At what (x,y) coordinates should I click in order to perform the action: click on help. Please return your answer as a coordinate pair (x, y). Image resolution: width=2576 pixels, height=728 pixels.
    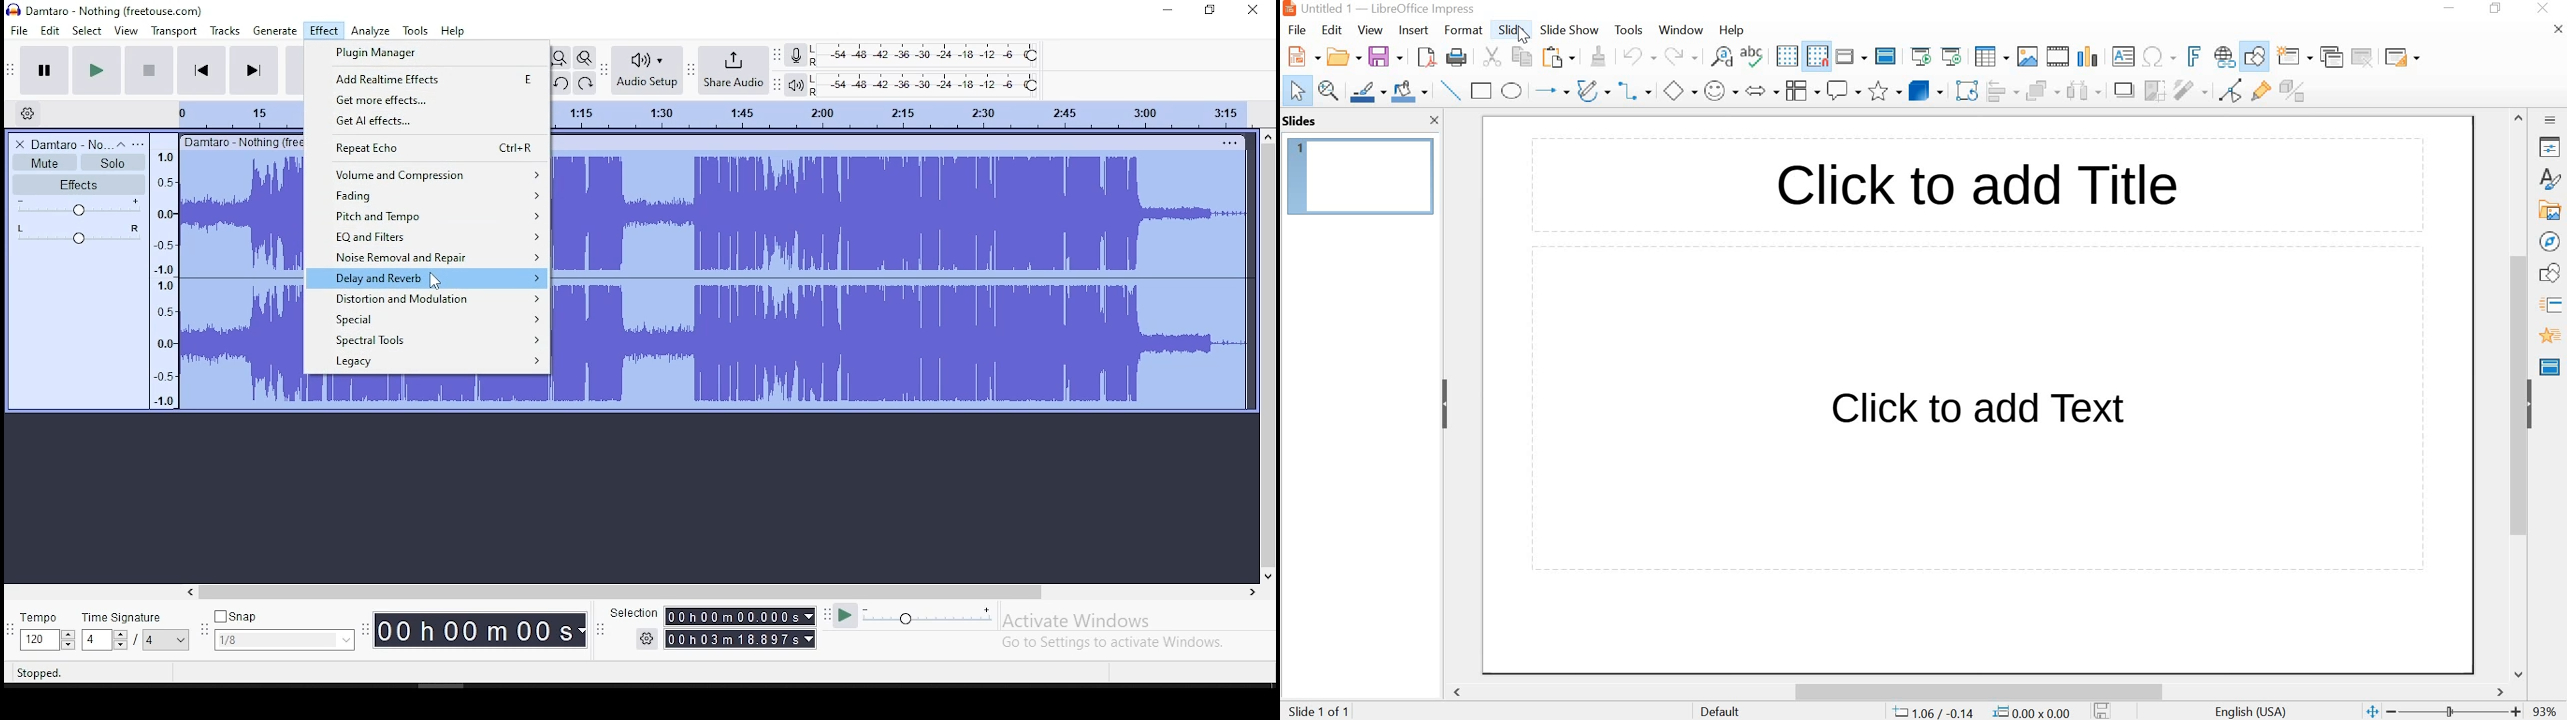
    Looking at the image, I should click on (454, 30).